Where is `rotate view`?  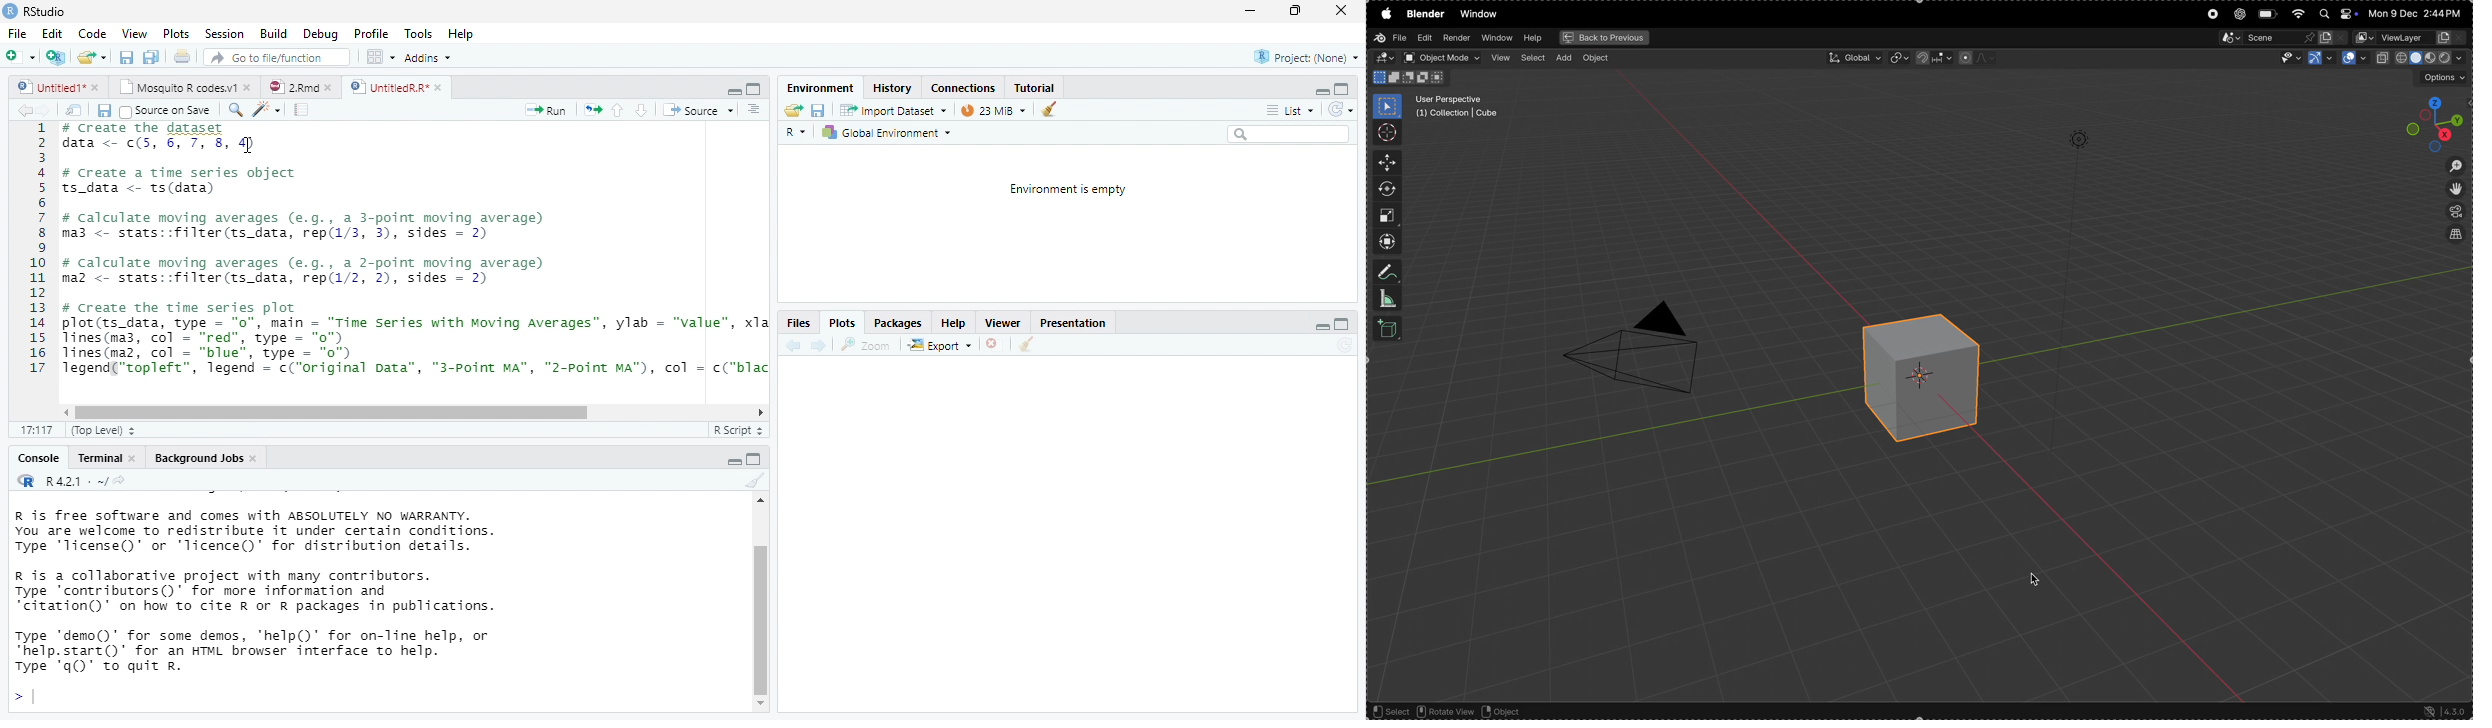 rotate view is located at coordinates (1443, 710).